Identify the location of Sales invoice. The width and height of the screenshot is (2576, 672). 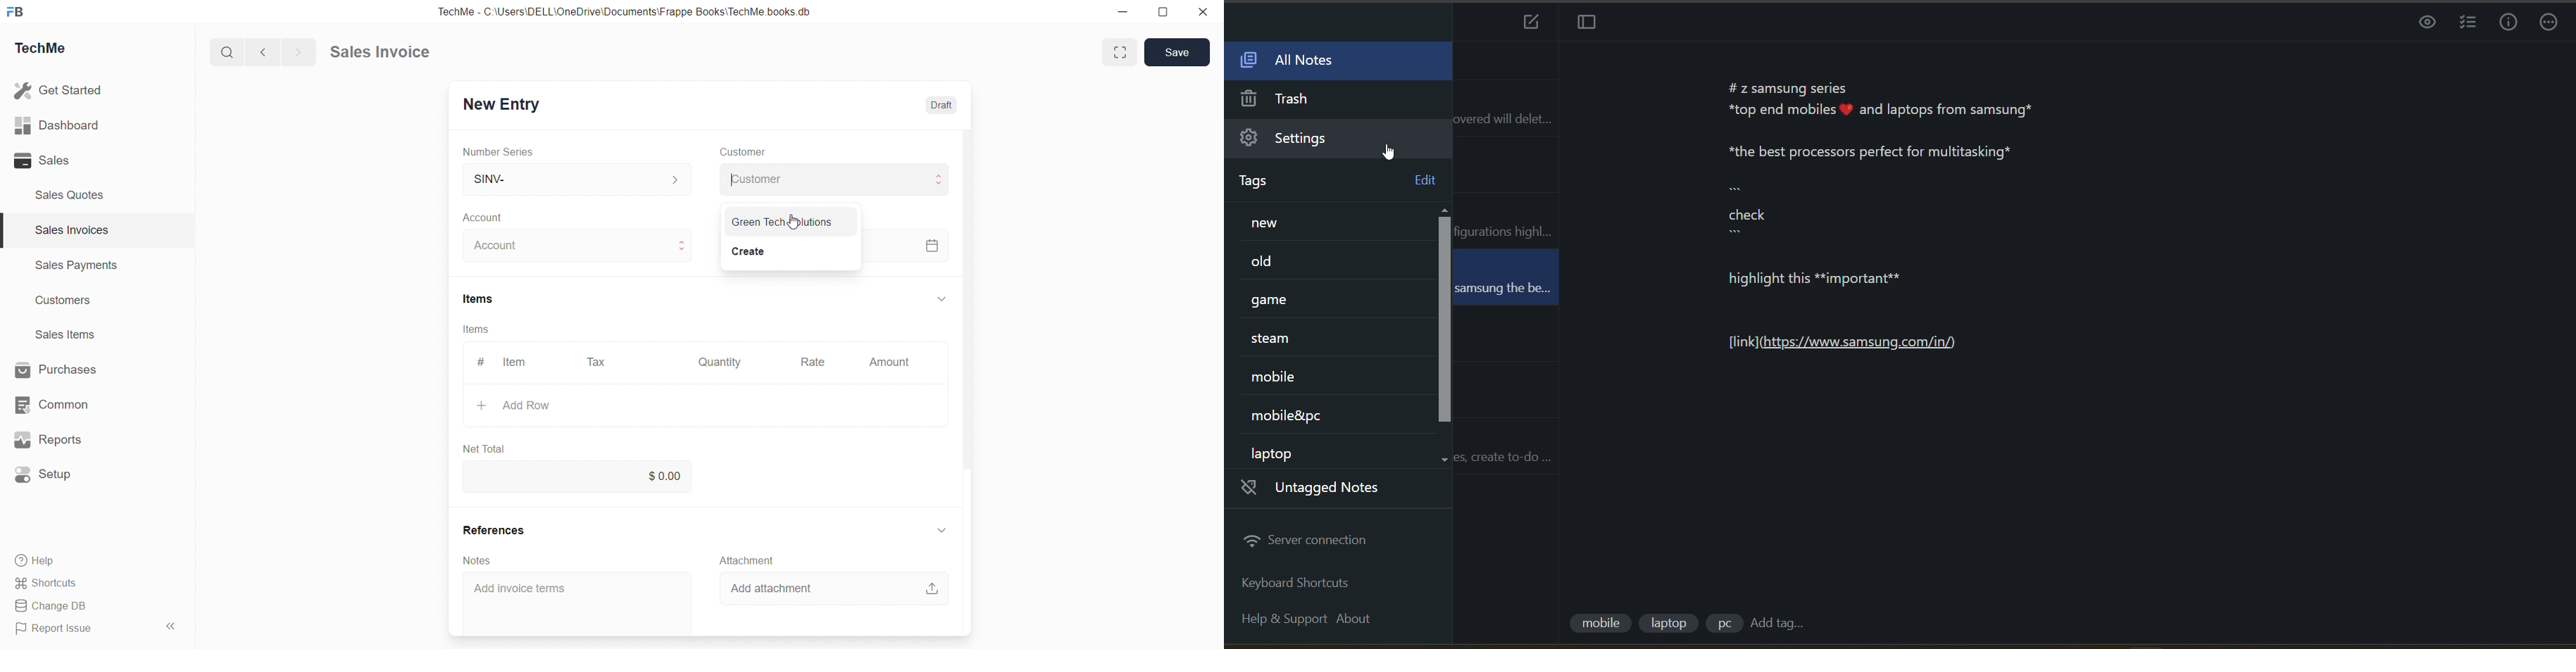
(379, 51).